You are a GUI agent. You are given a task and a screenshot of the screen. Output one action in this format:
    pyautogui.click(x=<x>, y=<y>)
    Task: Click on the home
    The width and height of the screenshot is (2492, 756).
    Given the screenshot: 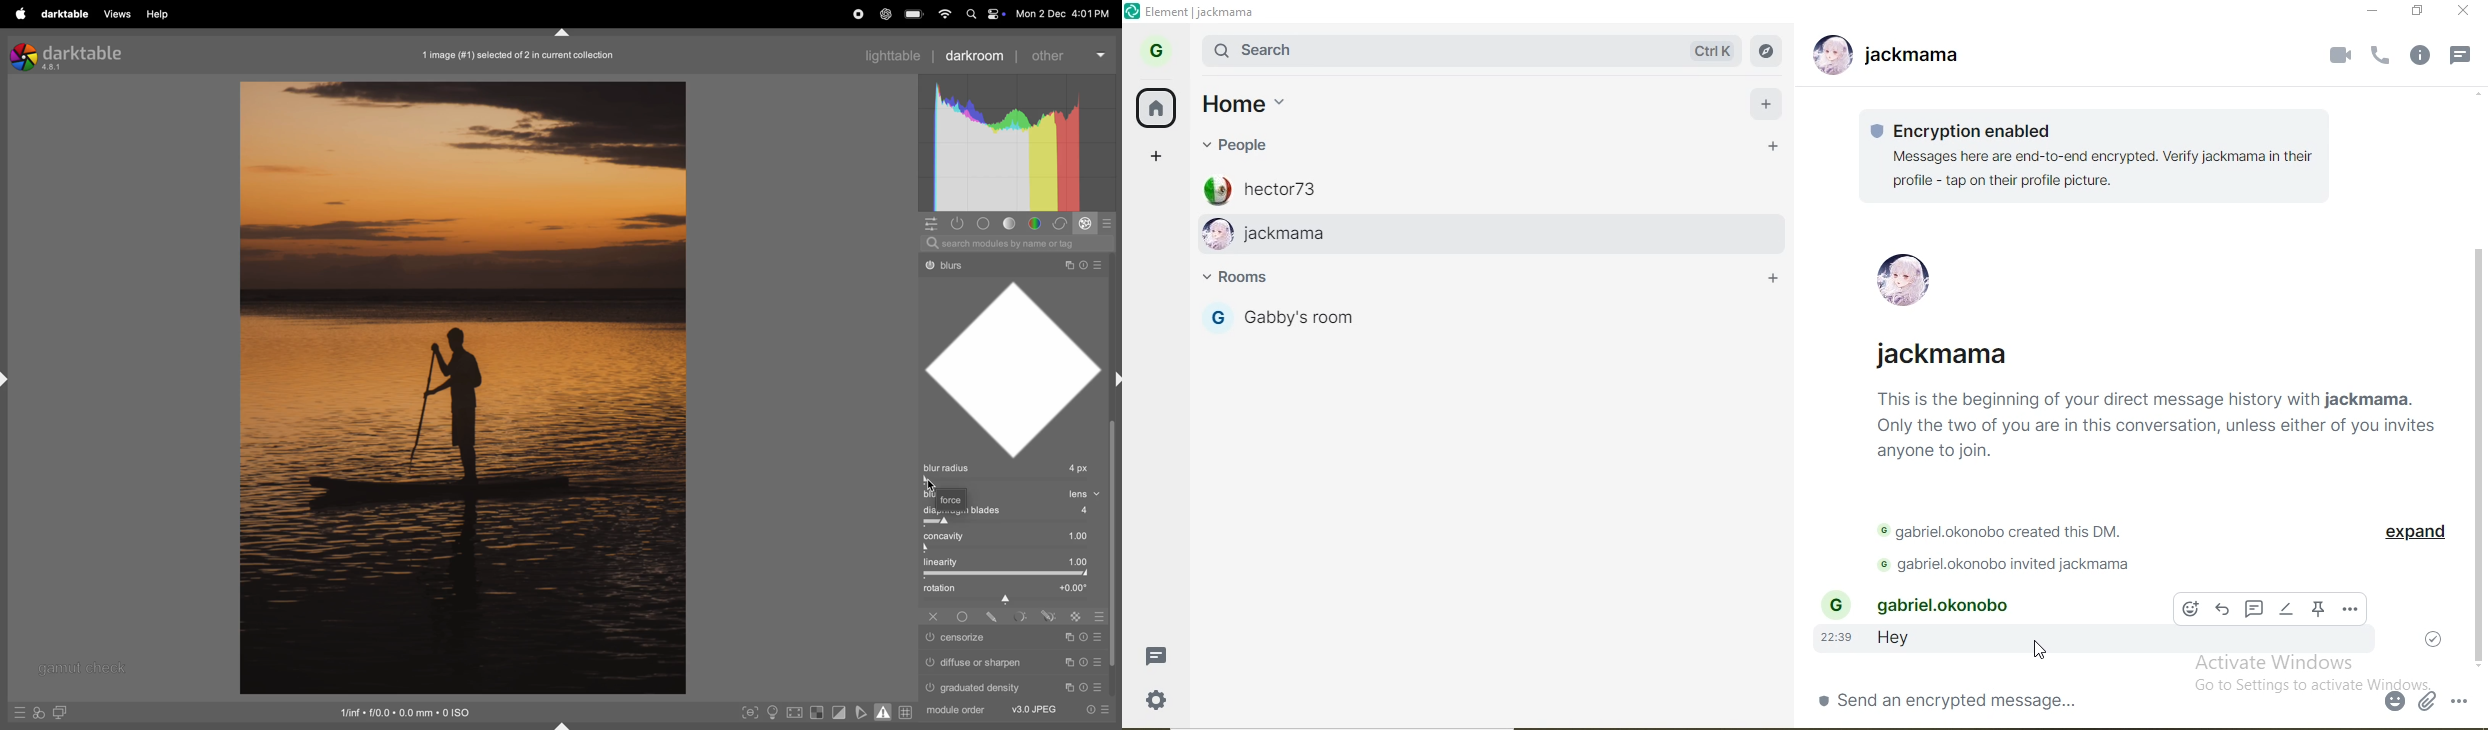 What is the action you would take?
    pyautogui.click(x=1243, y=108)
    